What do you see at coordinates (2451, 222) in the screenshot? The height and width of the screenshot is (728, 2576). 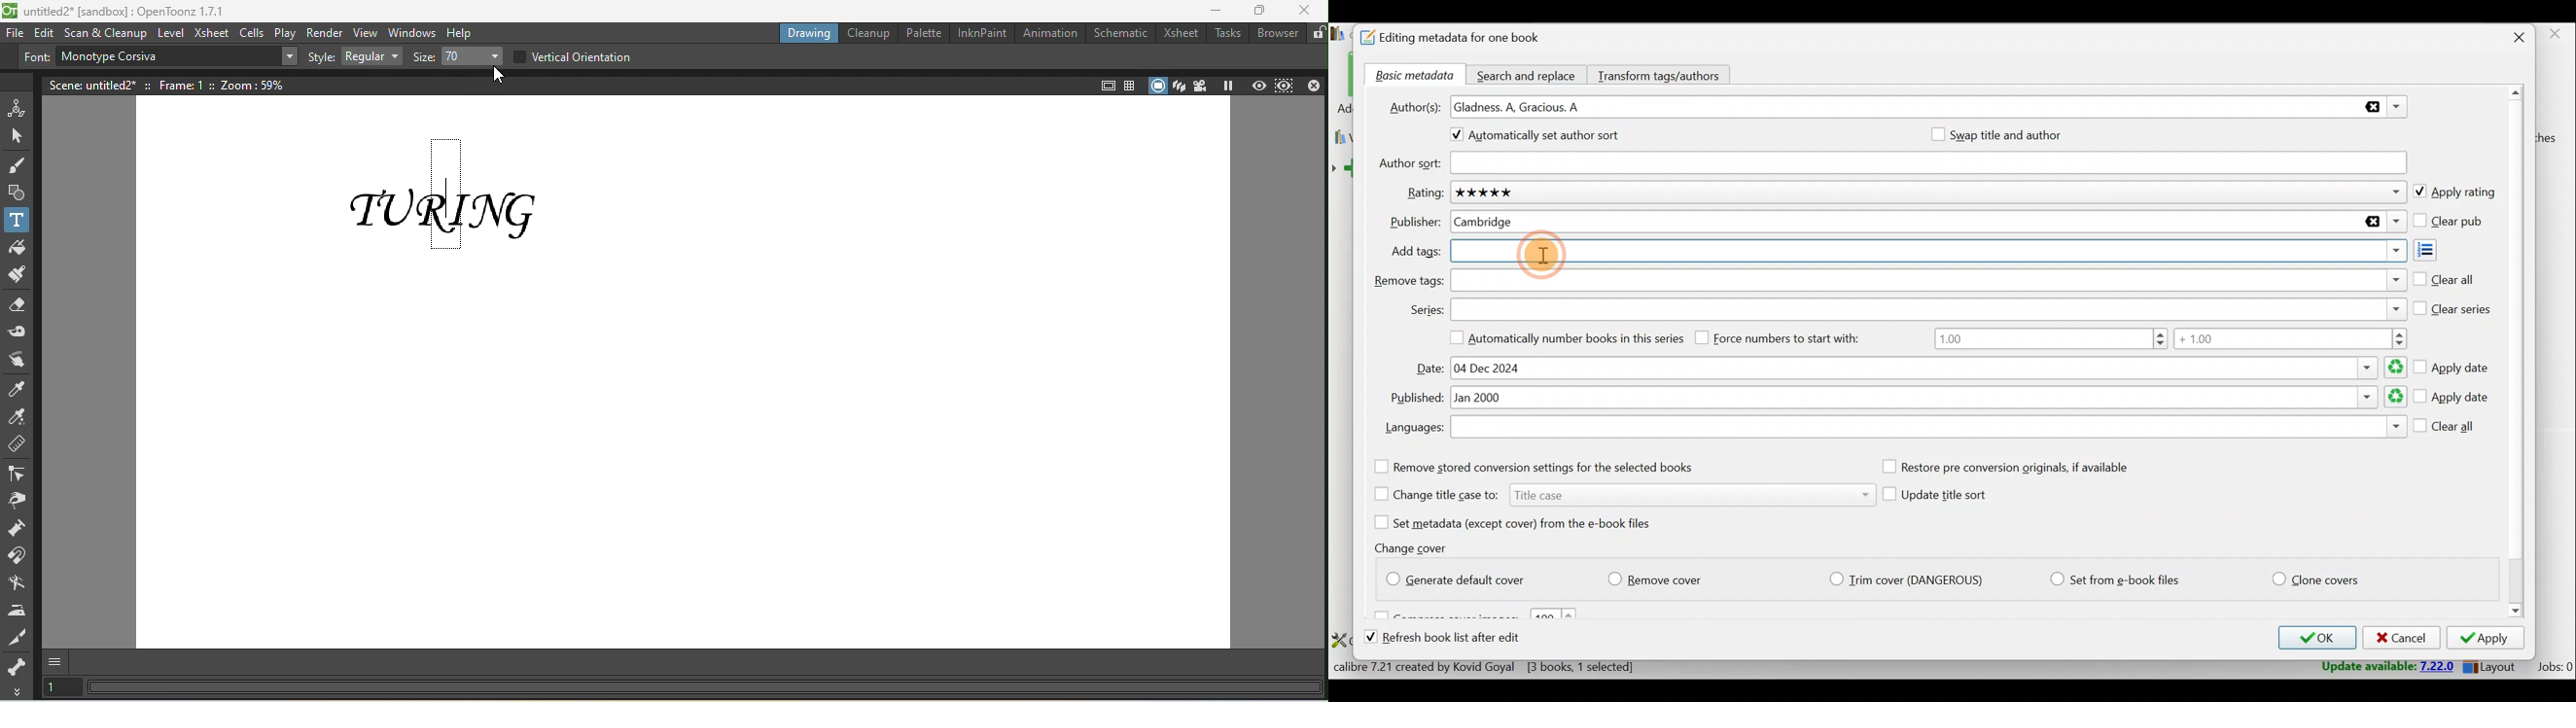 I see `Clear pub` at bounding box center [2451, 222].